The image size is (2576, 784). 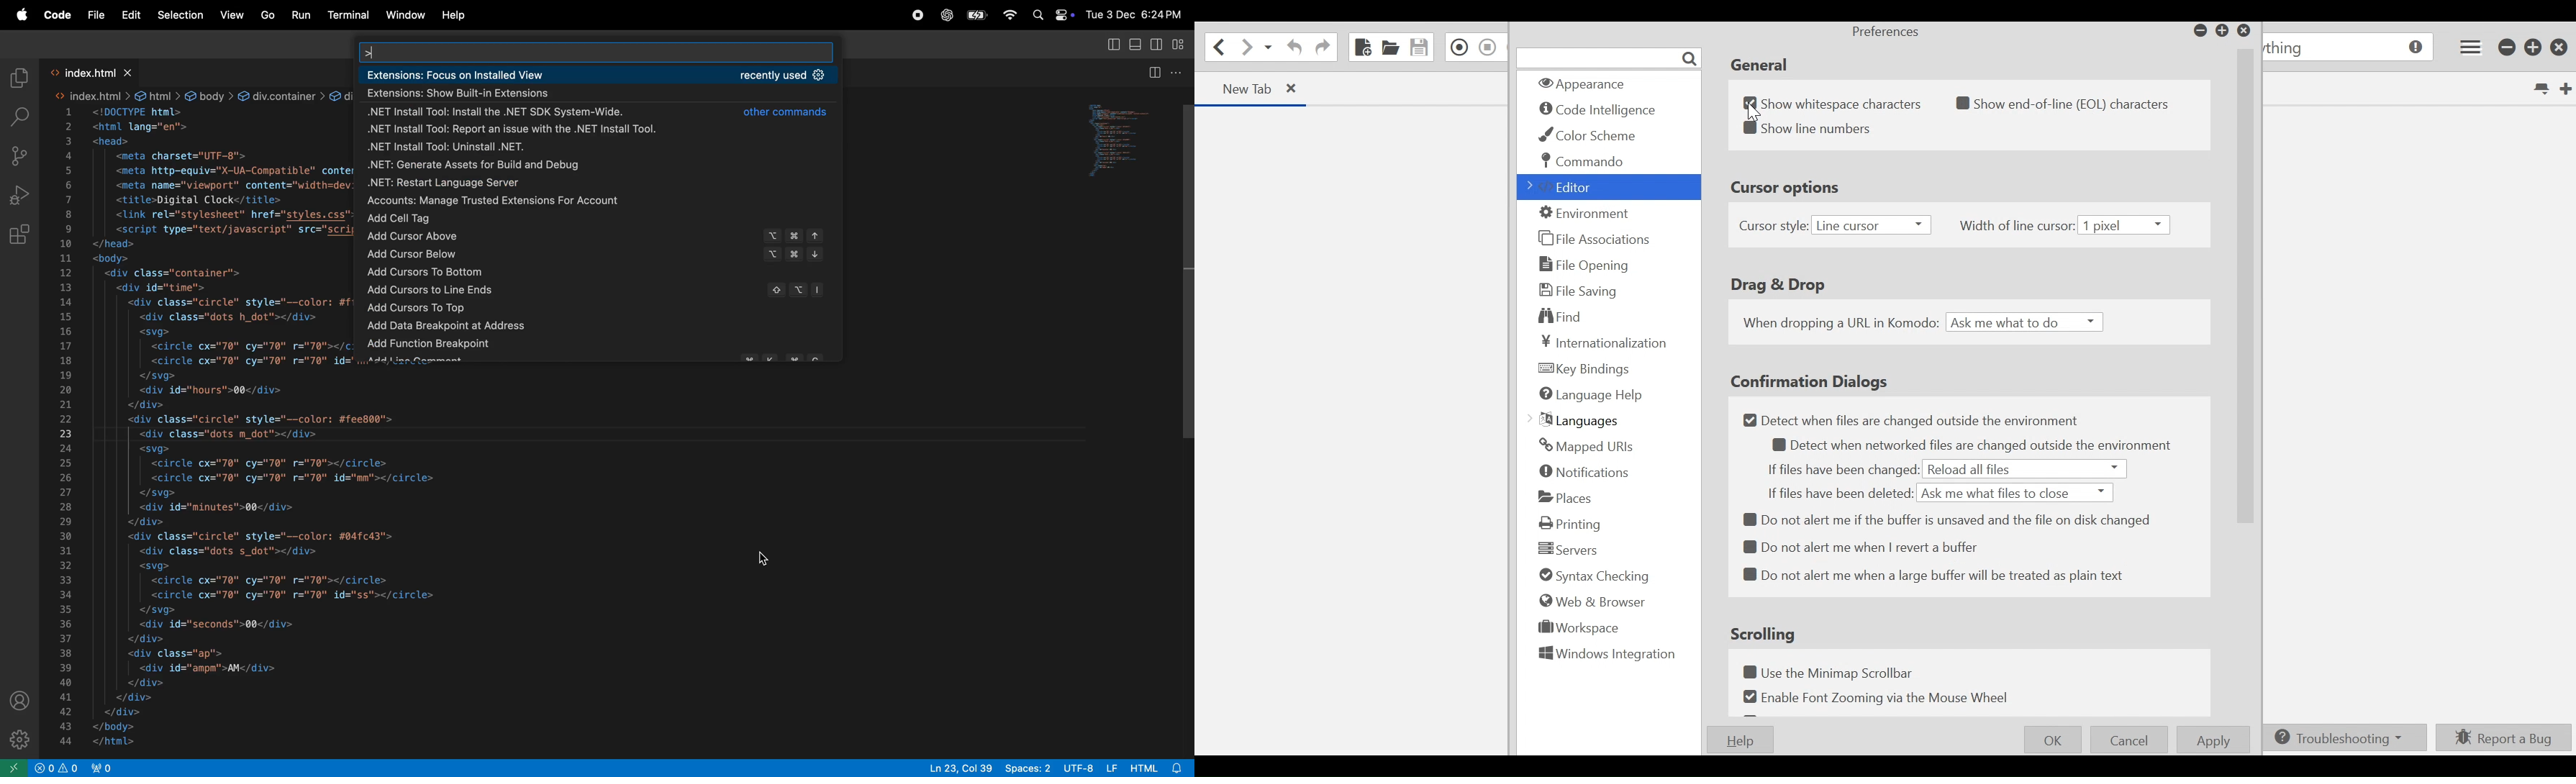 What do you see at coordinates (373, 54) in the screenshot?
I see `typing cursor` at bounding box center [373, 54].